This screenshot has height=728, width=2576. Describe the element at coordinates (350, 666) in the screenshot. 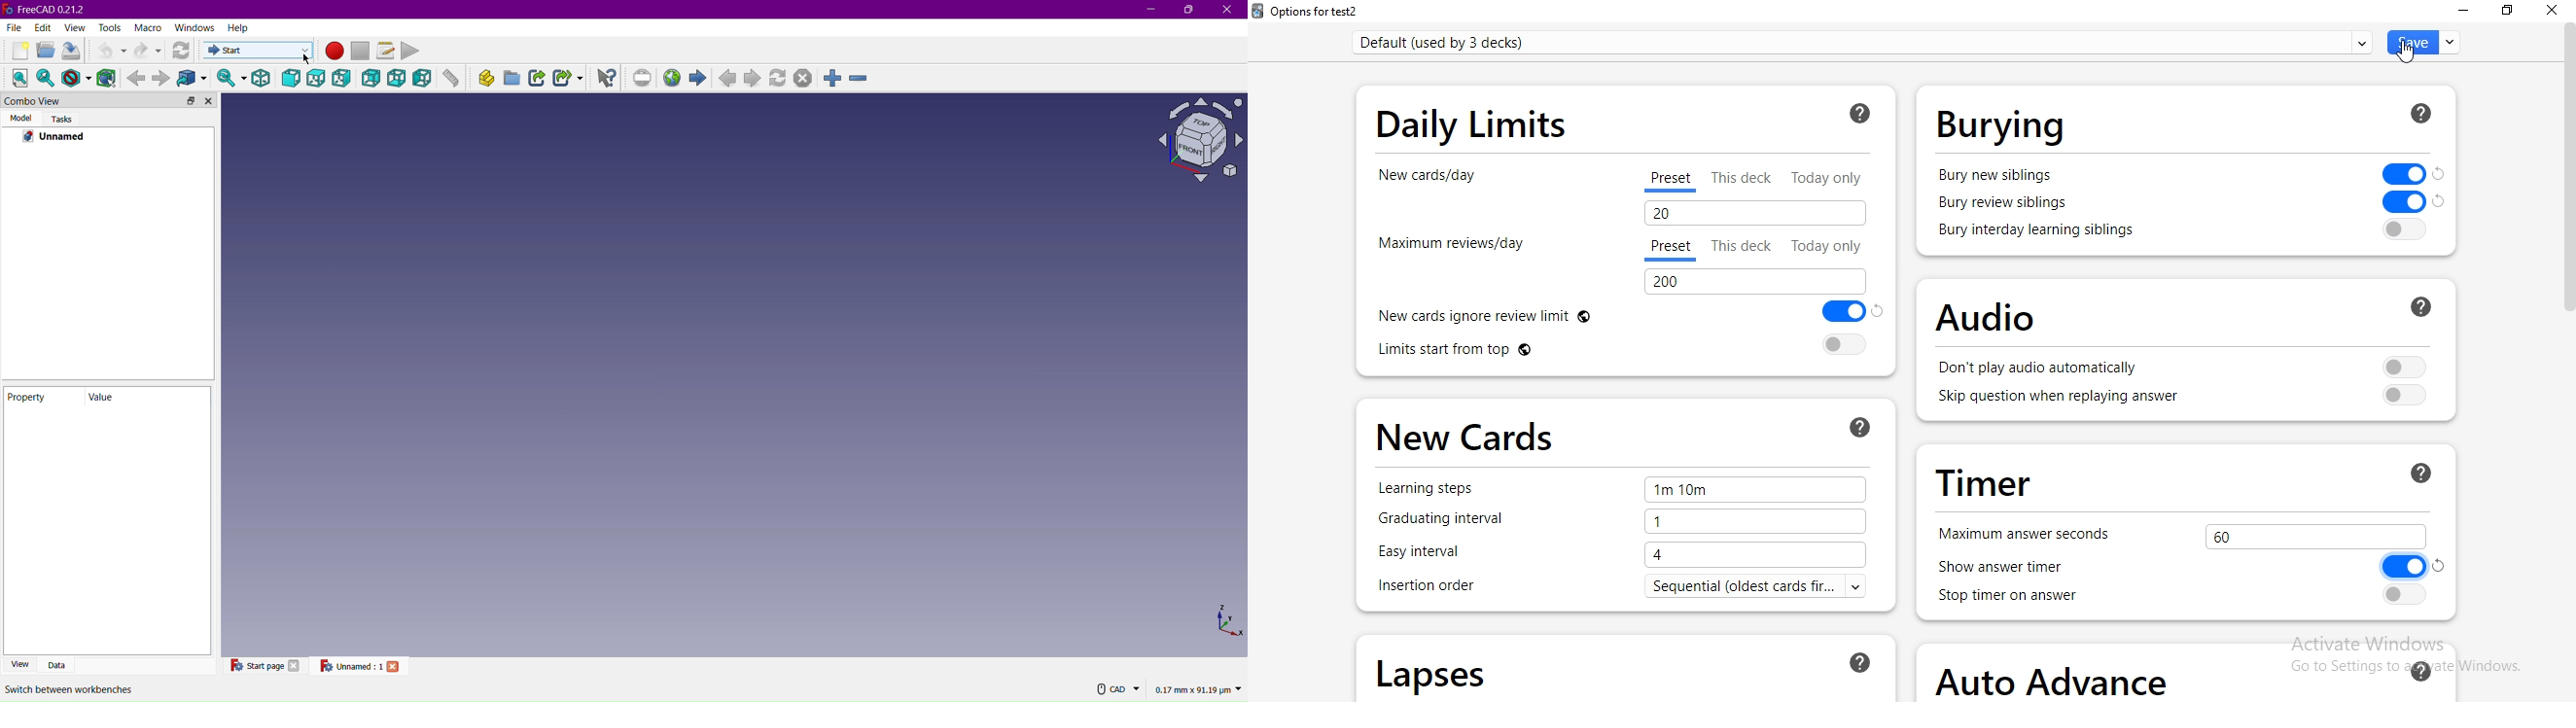

I see `unnamed : 1` at that location.